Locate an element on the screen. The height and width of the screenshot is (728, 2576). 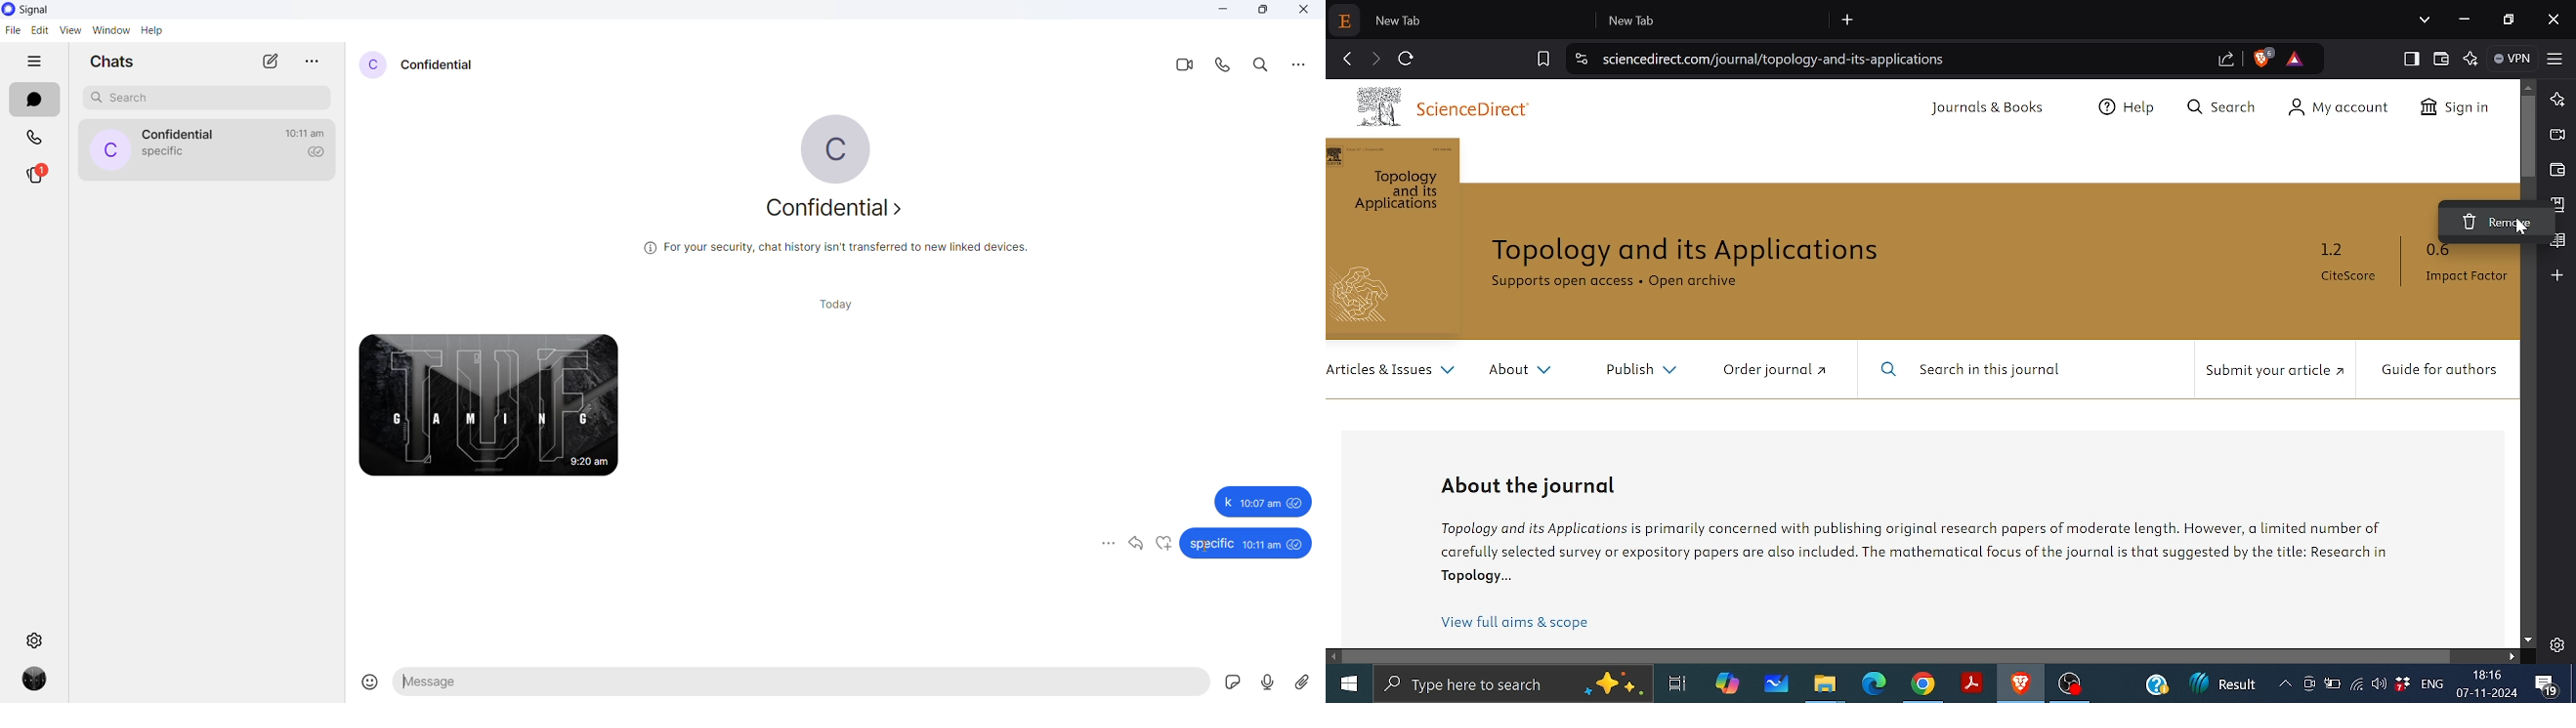
10:11am is located at coordinates (1263, 545).